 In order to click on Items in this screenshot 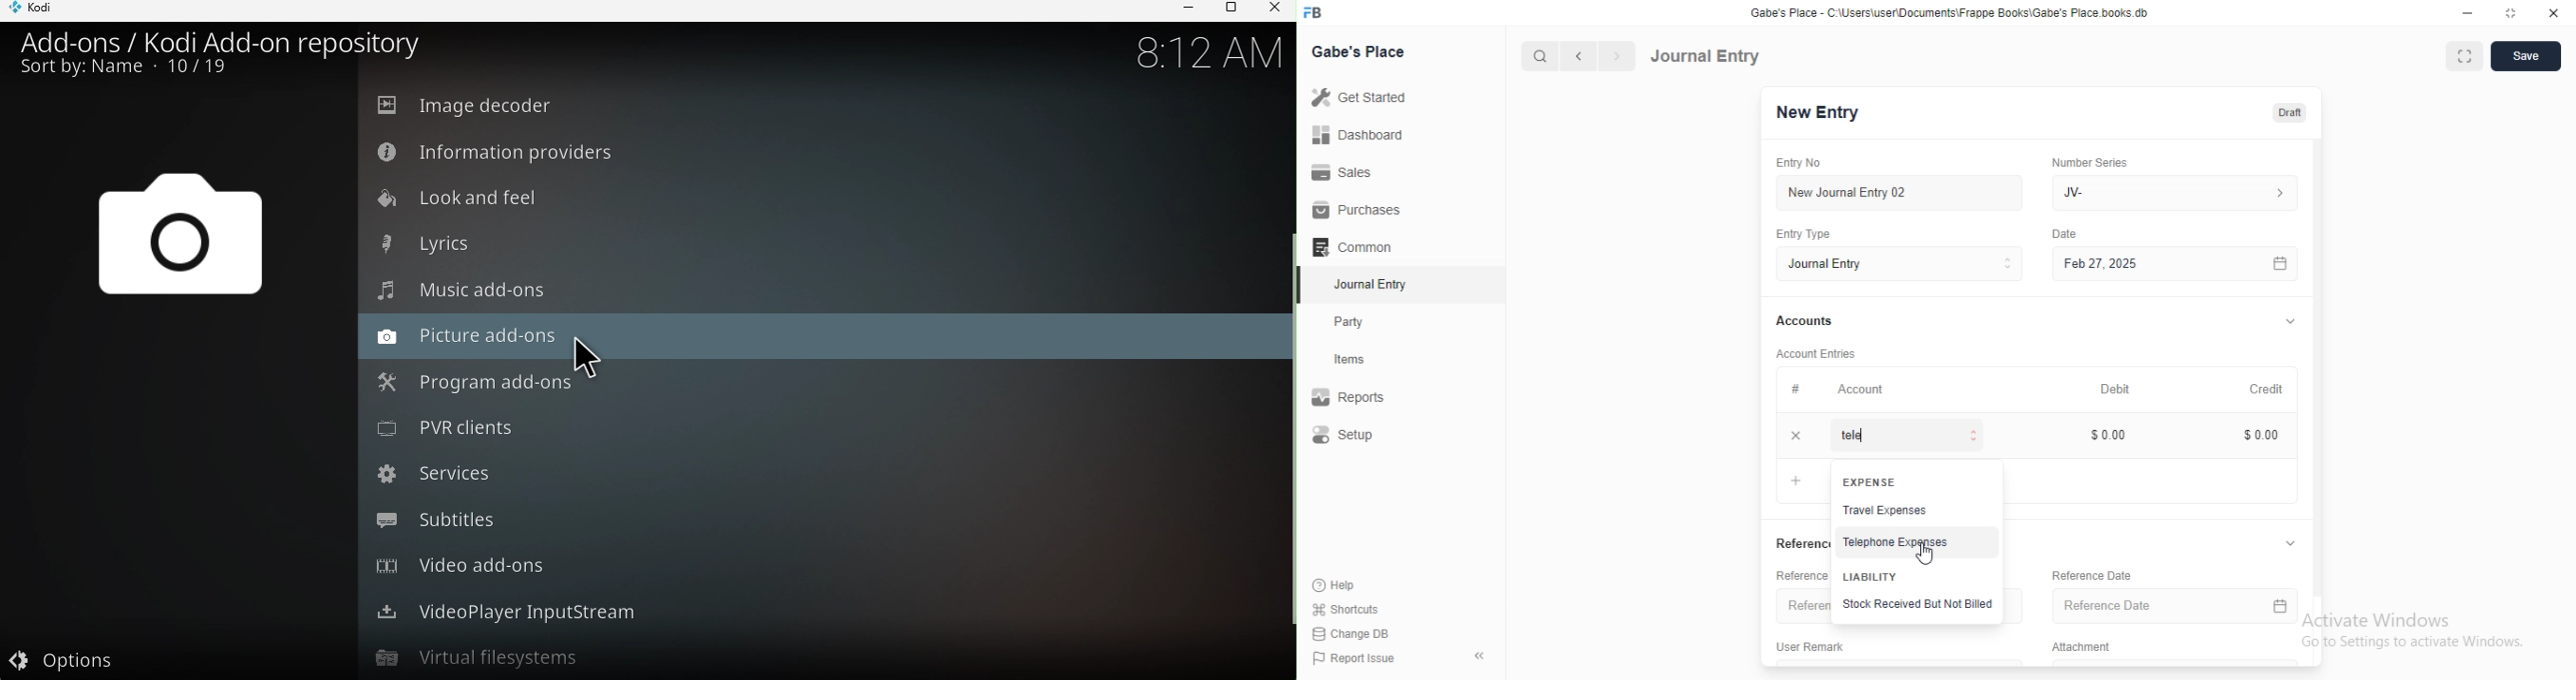, I will do `click(1351, 360)`.